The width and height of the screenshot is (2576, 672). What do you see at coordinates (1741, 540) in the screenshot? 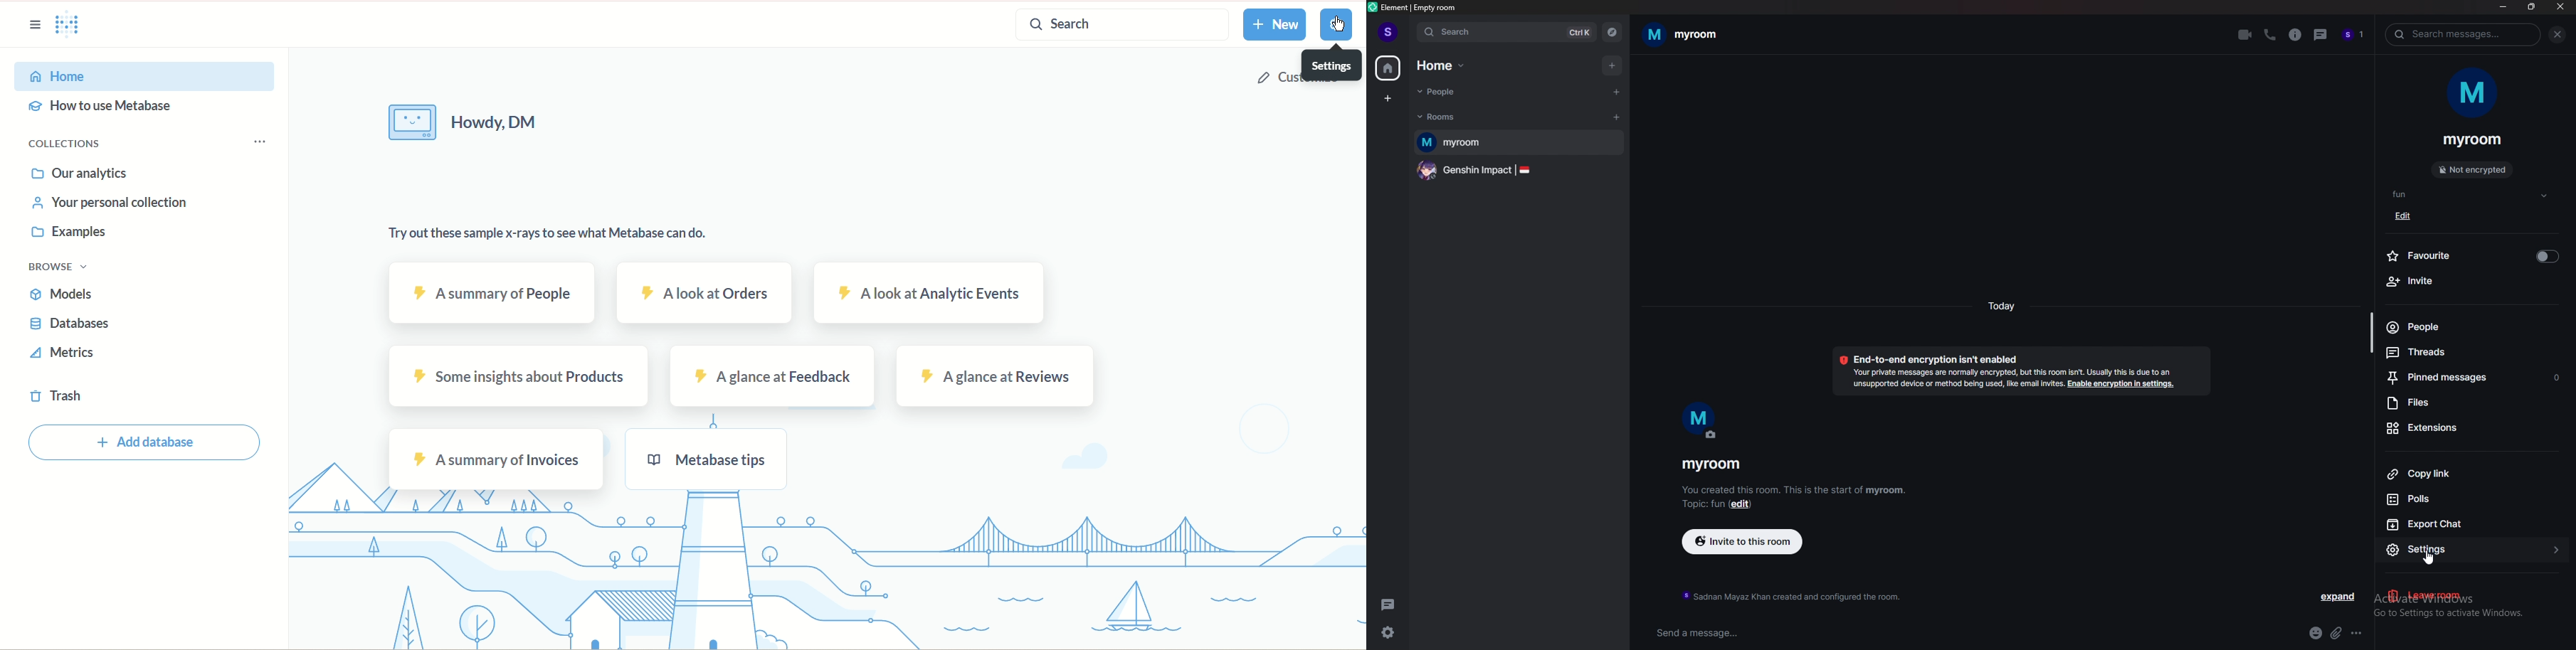
I see `invite to this room` at bounding box center [1741, 540].